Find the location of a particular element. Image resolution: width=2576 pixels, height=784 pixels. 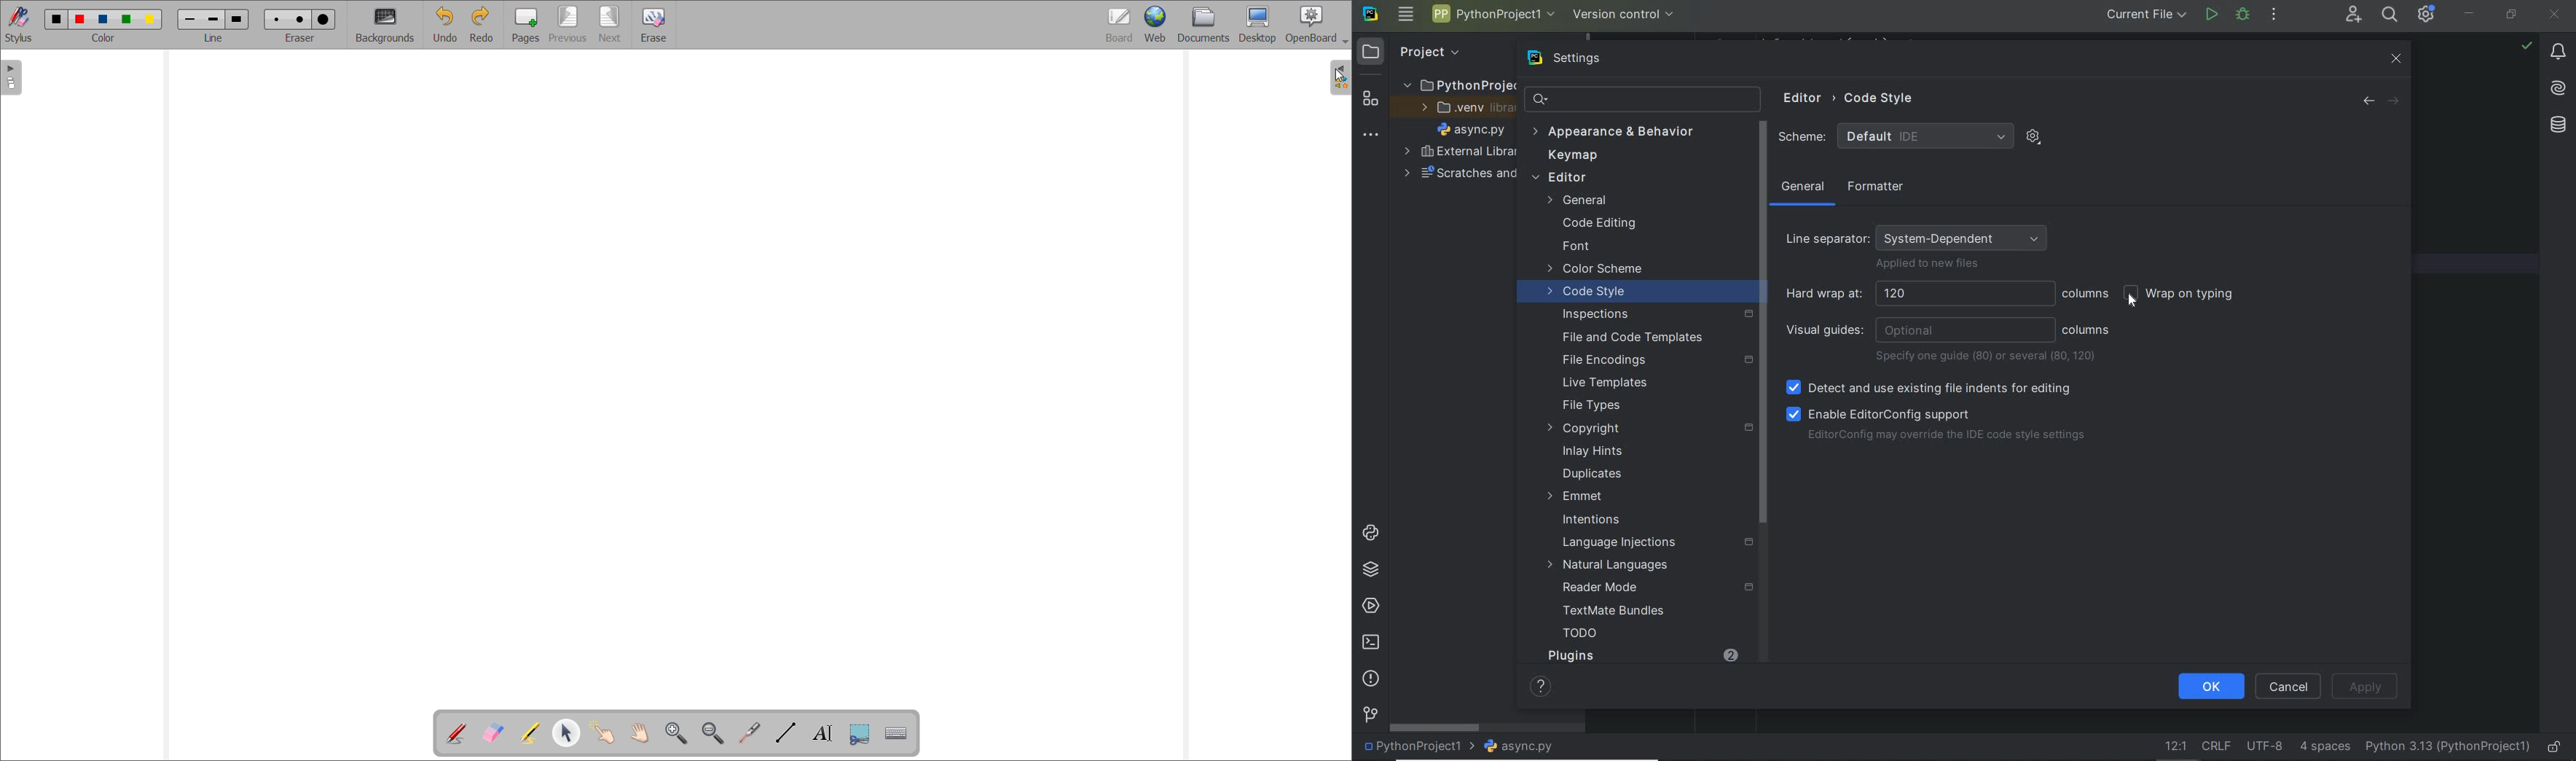

wrap on typing is located at coordinates (2183, 295).